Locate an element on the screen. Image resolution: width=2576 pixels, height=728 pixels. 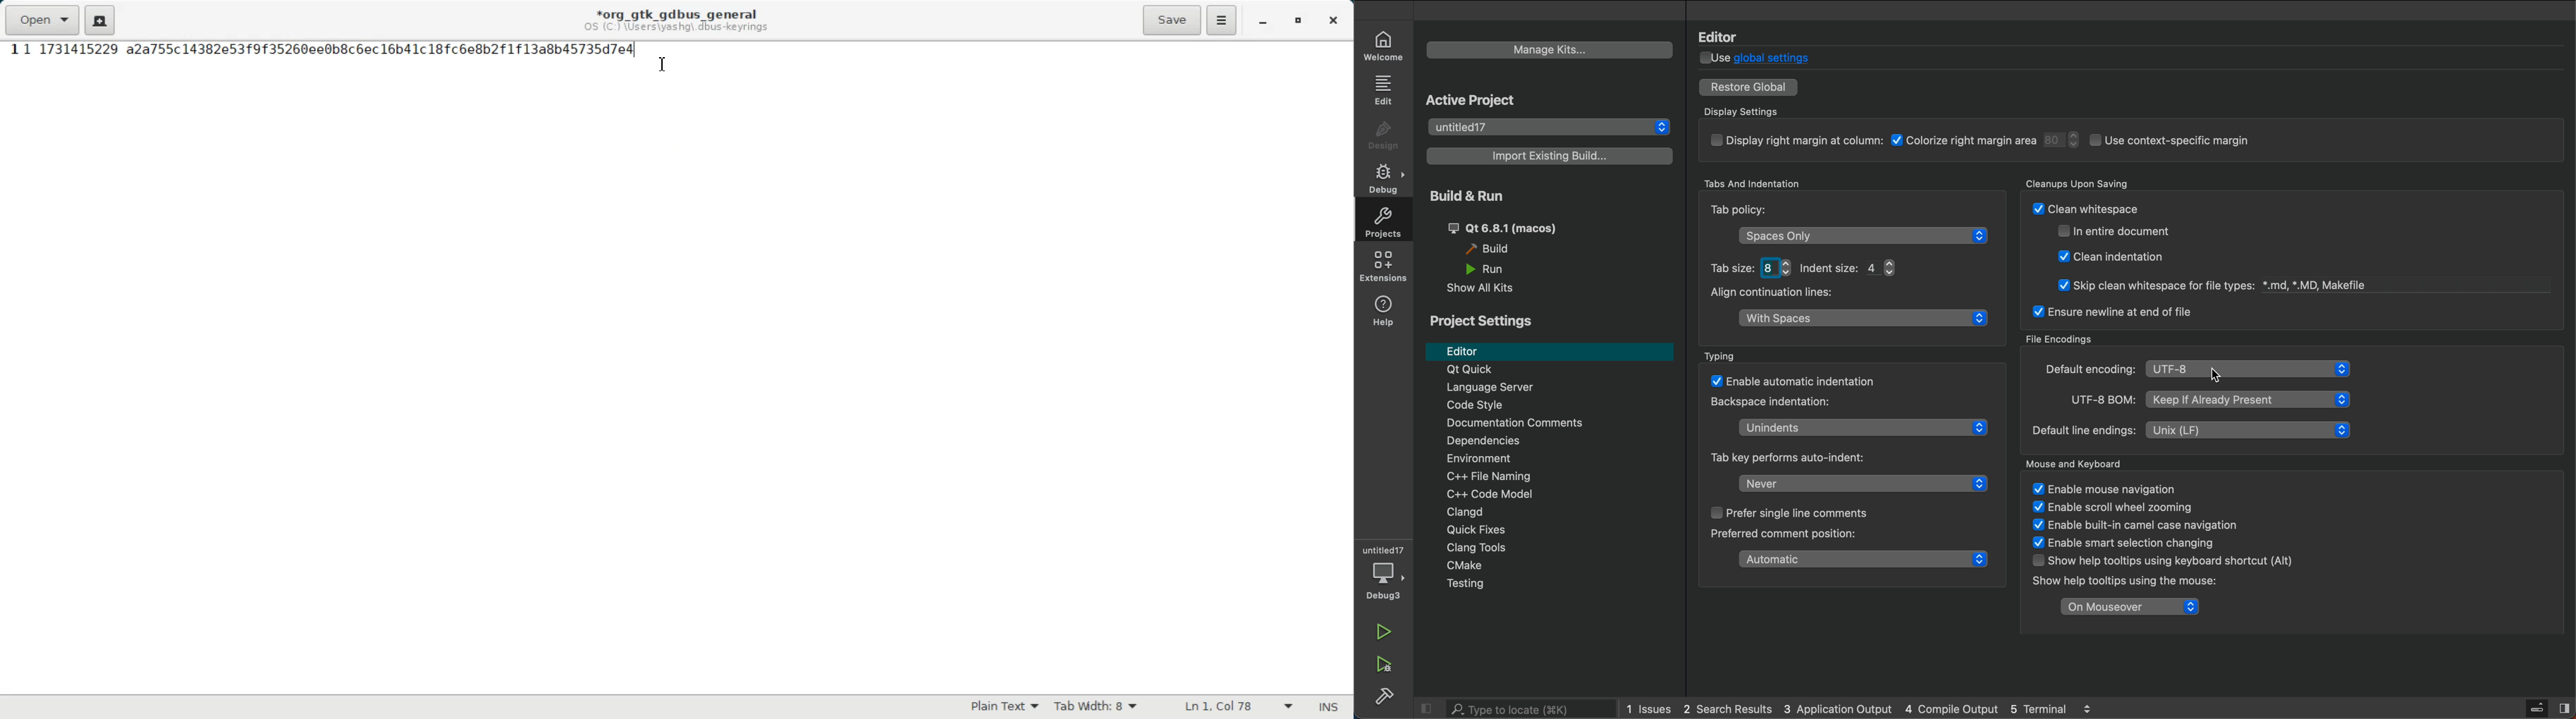
V £naple scroll wneel zooming
¥ Enable built-in camel case navigation is located at coordinates (2110, 509).